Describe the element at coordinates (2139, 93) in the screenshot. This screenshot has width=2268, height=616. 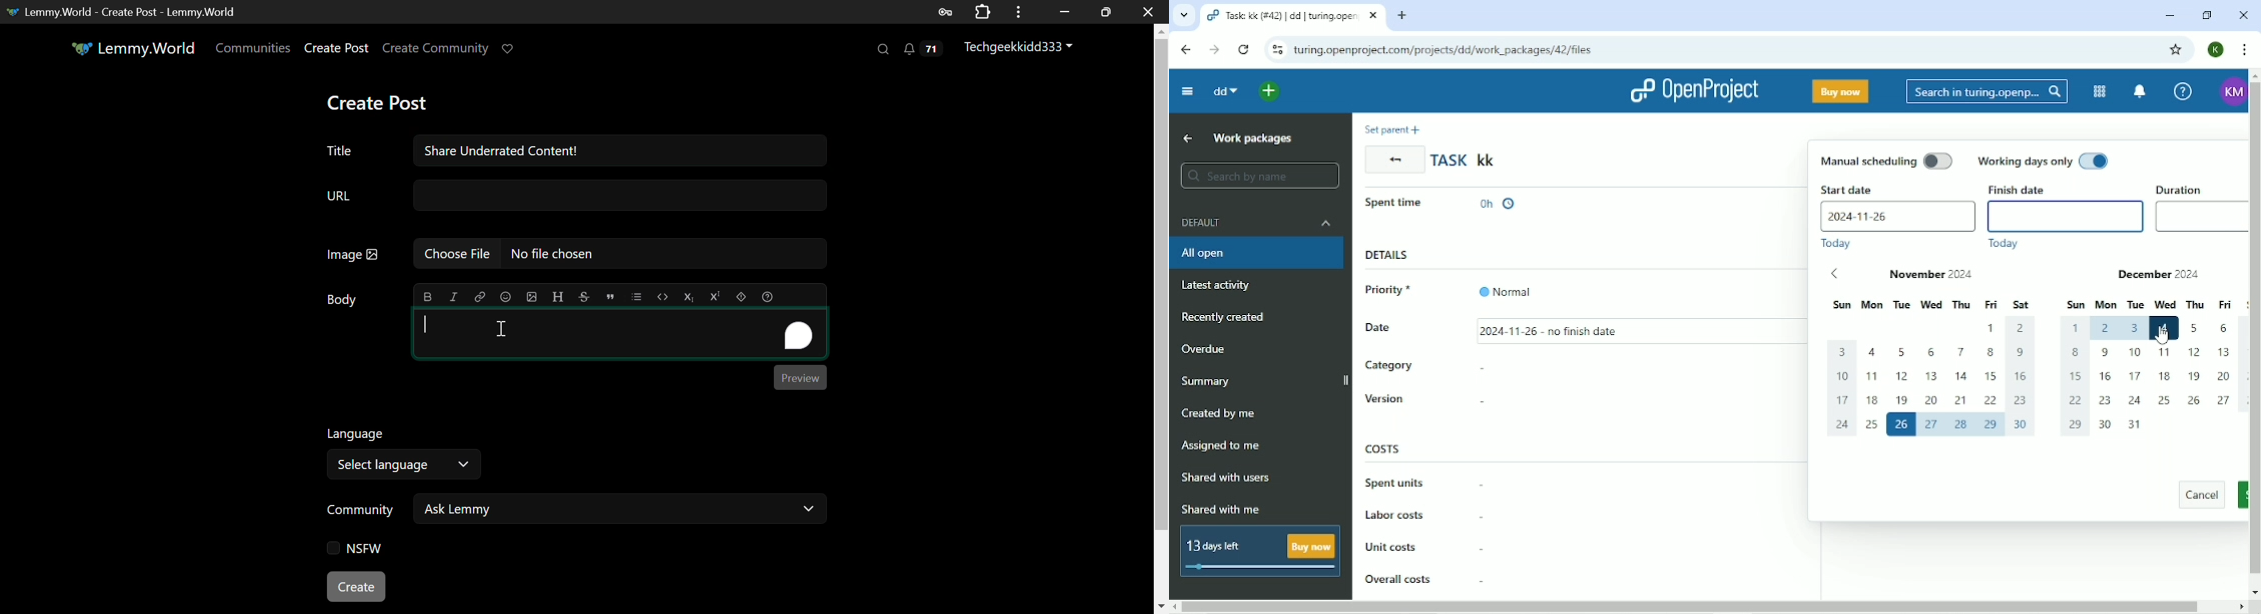
I see `To notification center` at that location.